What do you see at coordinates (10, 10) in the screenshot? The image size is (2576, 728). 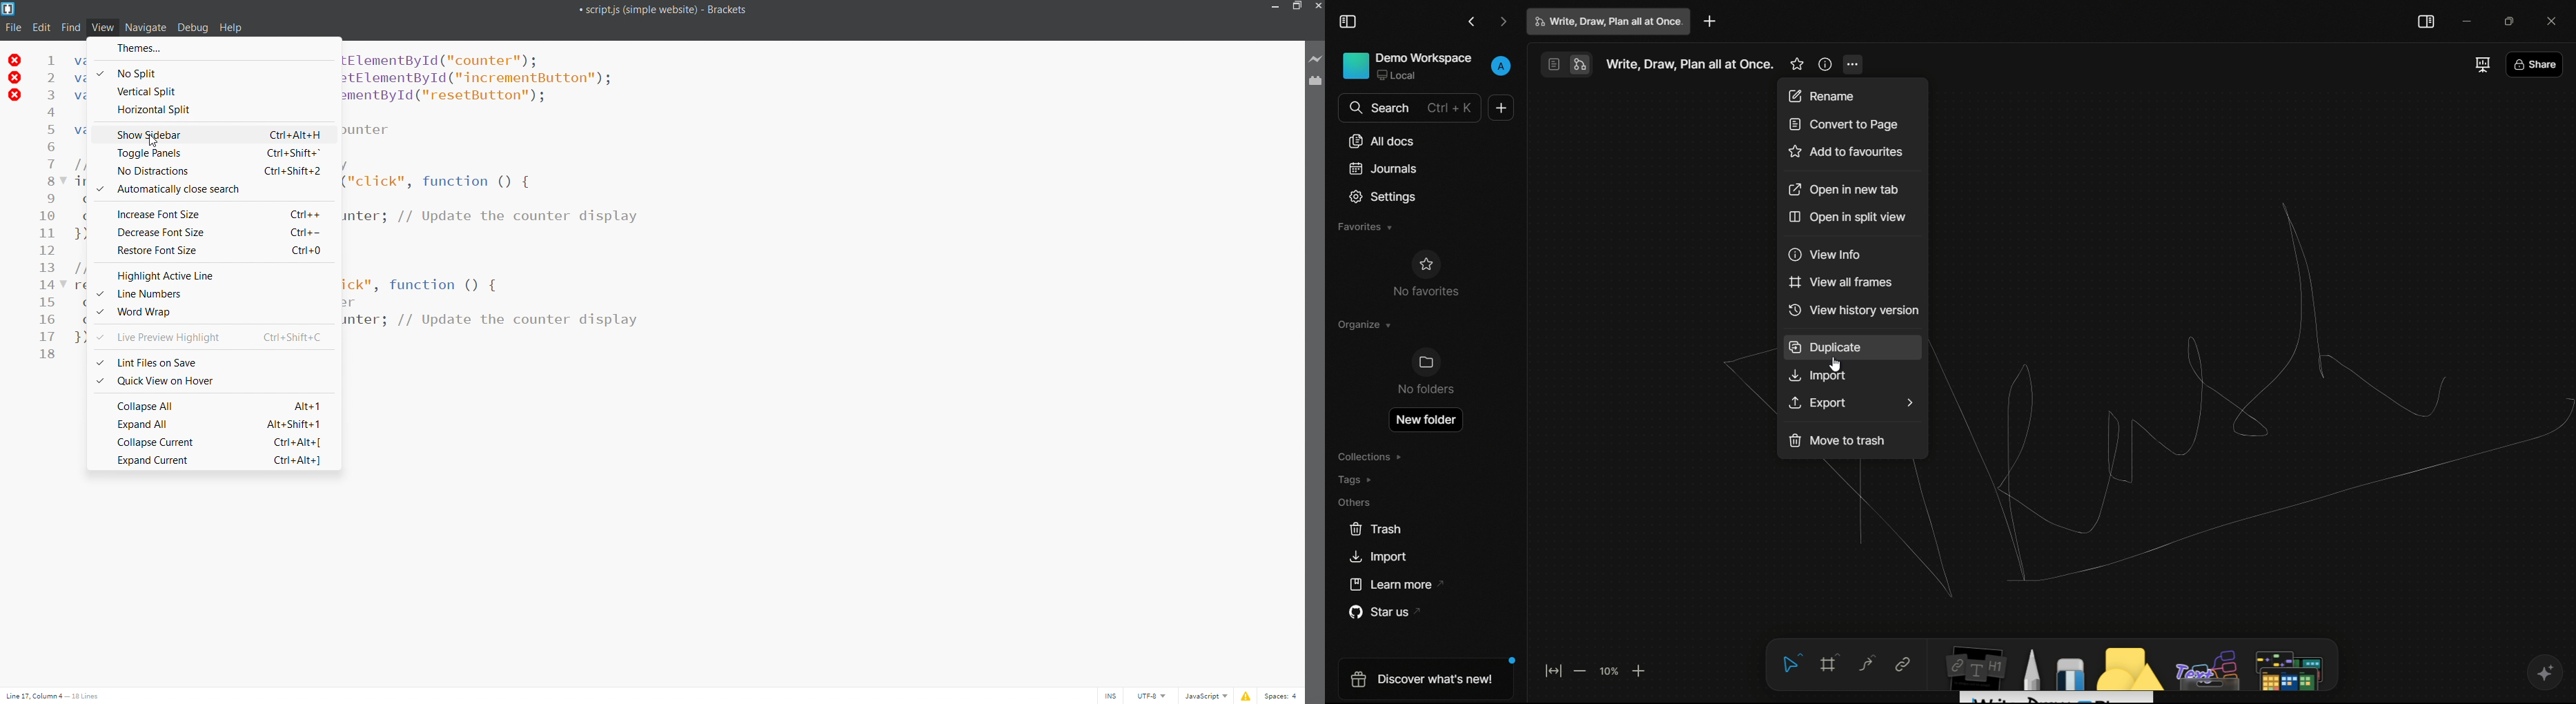 I see `brackets logo` at bounding box center [10, 10].